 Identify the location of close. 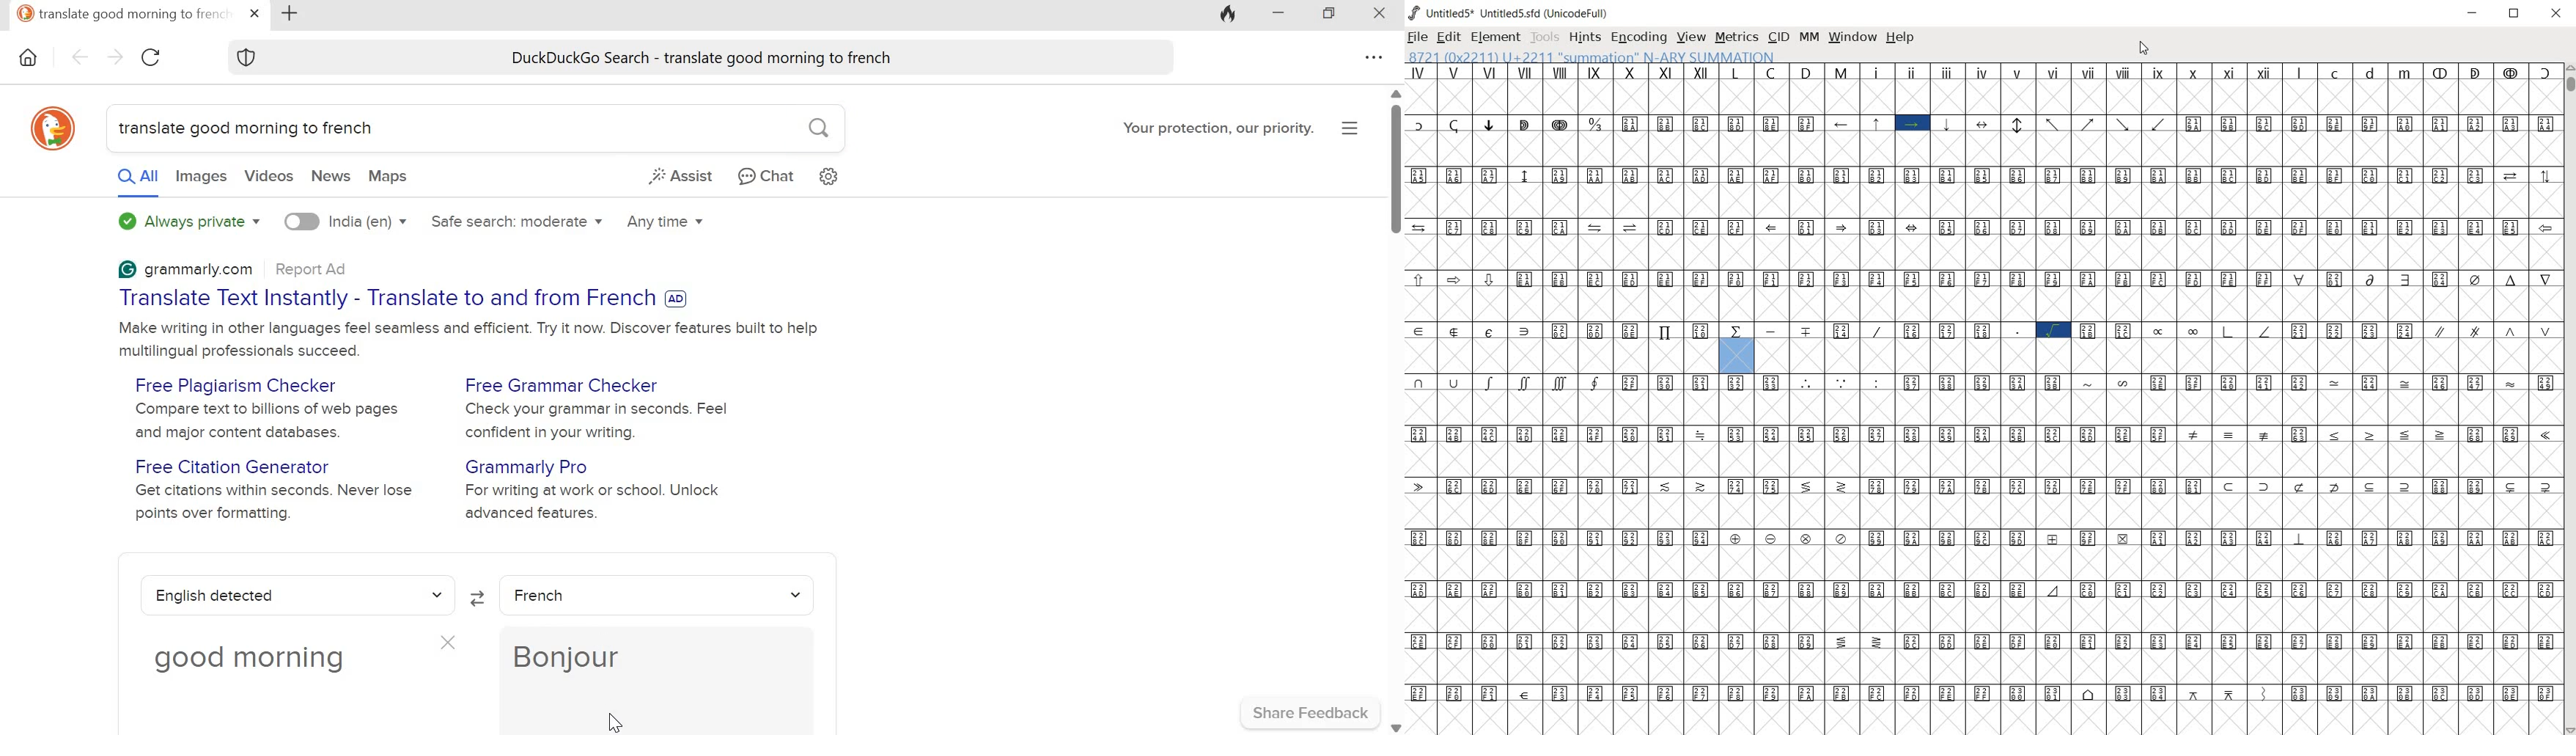
(446, 644).